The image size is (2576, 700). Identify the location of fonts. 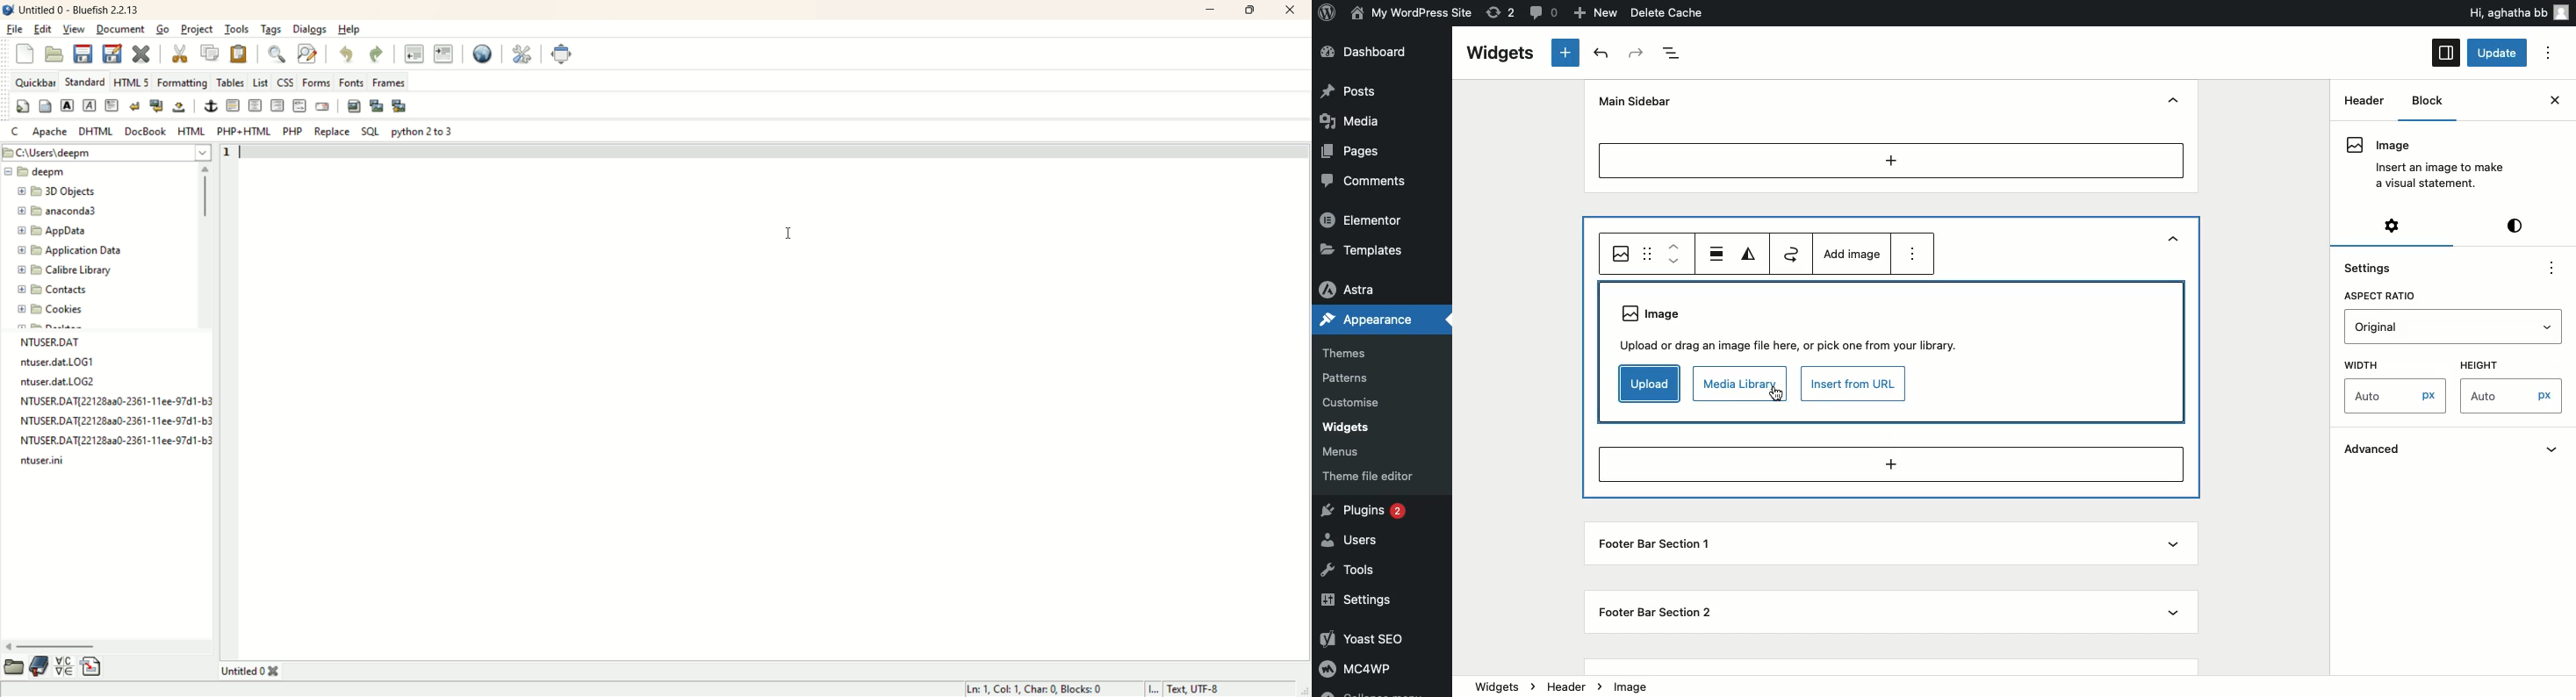
(351, 81).